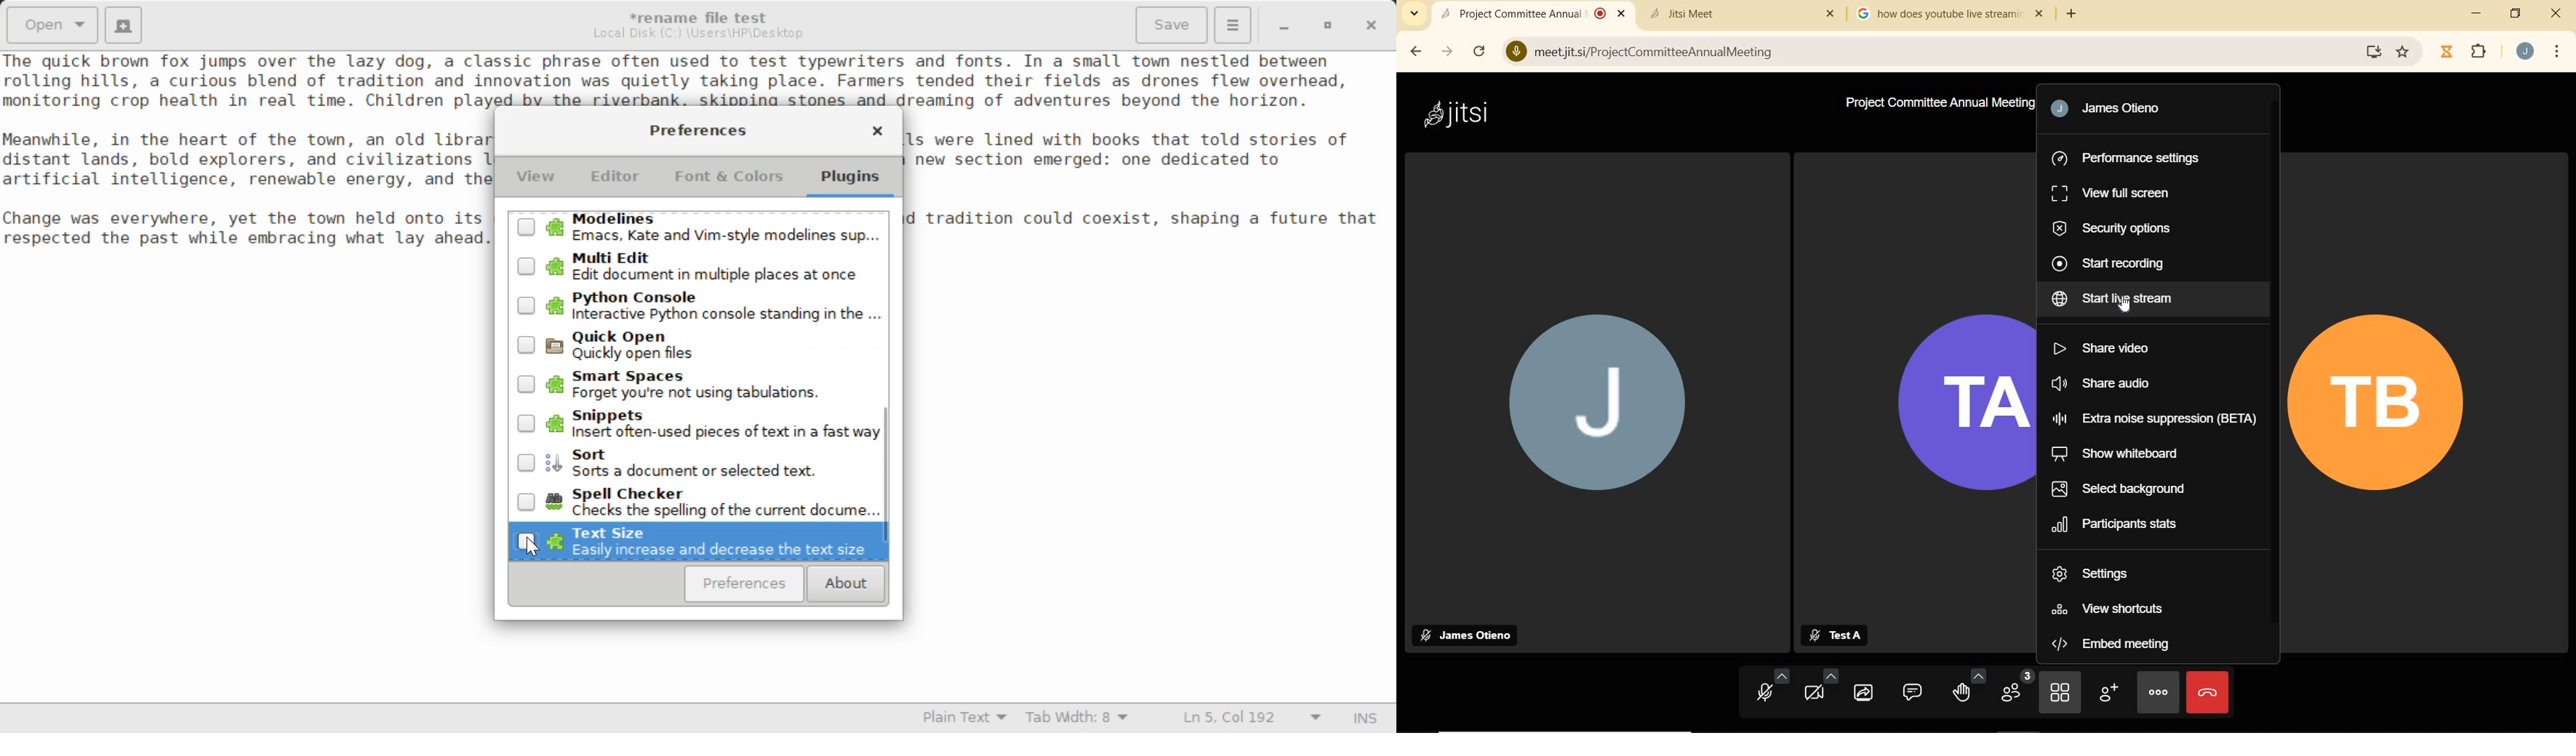 This screenshot has width=2576, height=756. Describe the element at coordinates (1483, 53) in the screenshot. I see `reload` at that location.